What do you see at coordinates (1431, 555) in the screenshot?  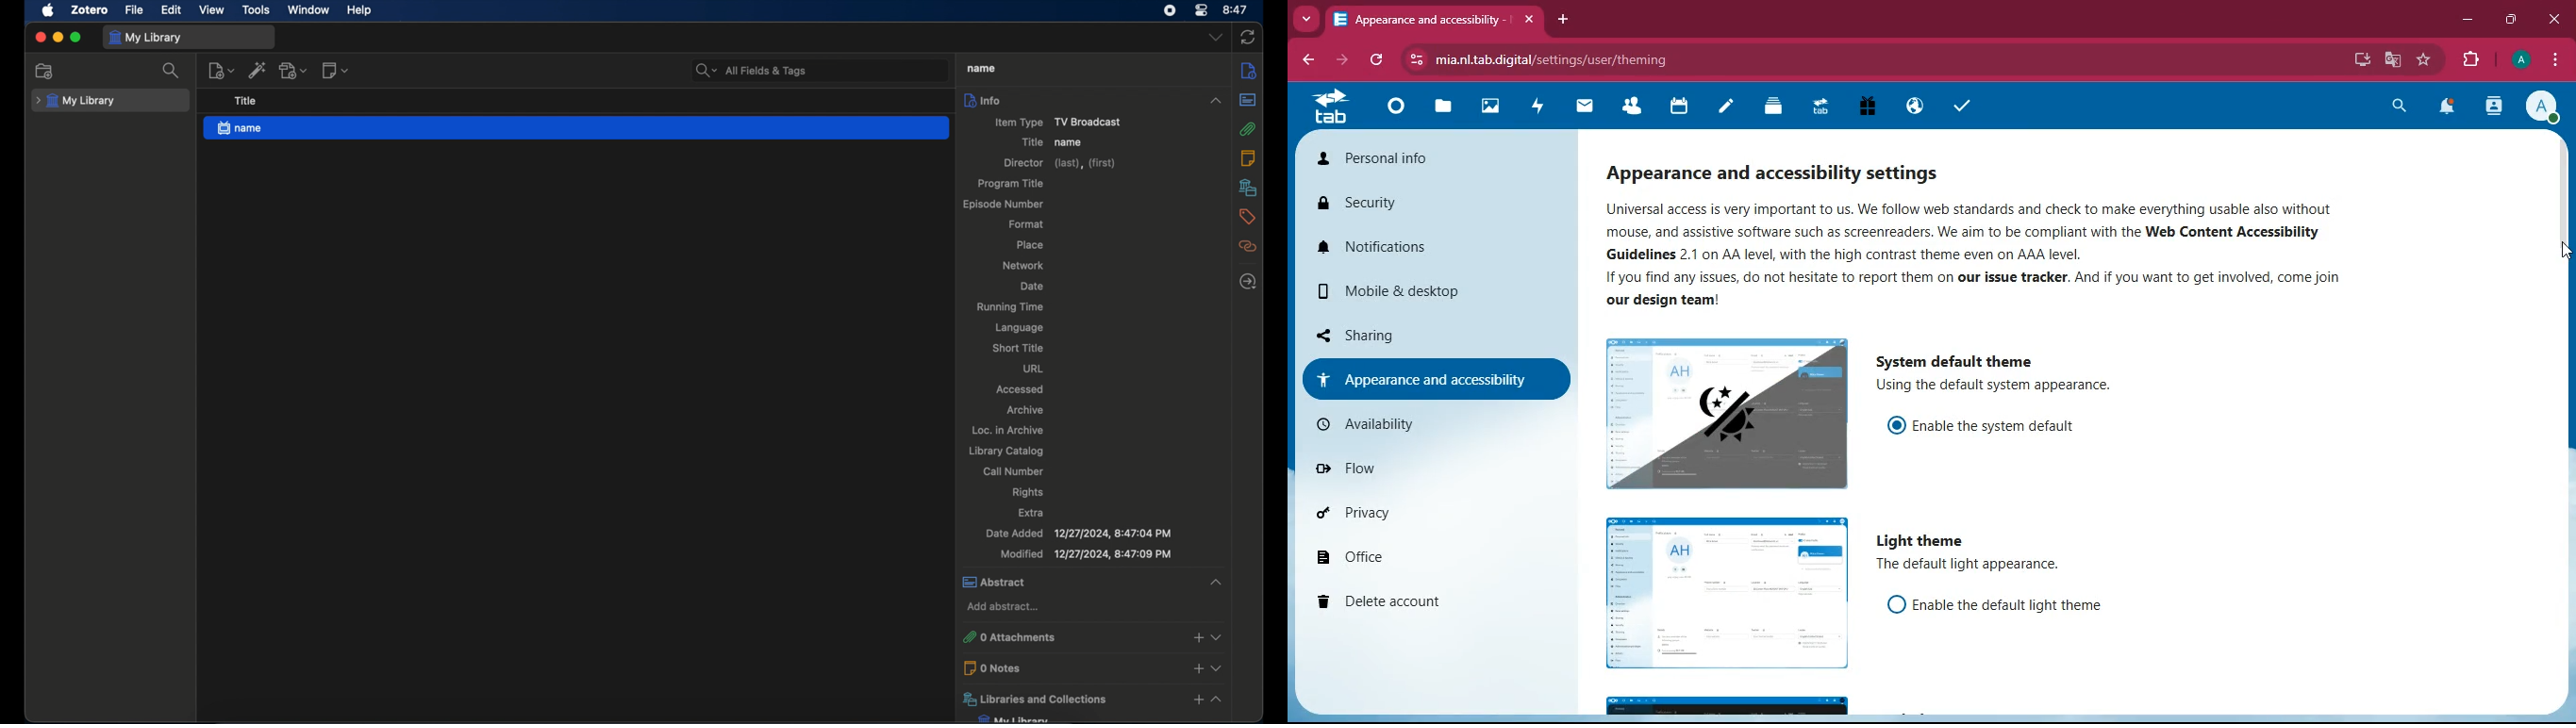 I see `office` at bounding box center [1431, 555].